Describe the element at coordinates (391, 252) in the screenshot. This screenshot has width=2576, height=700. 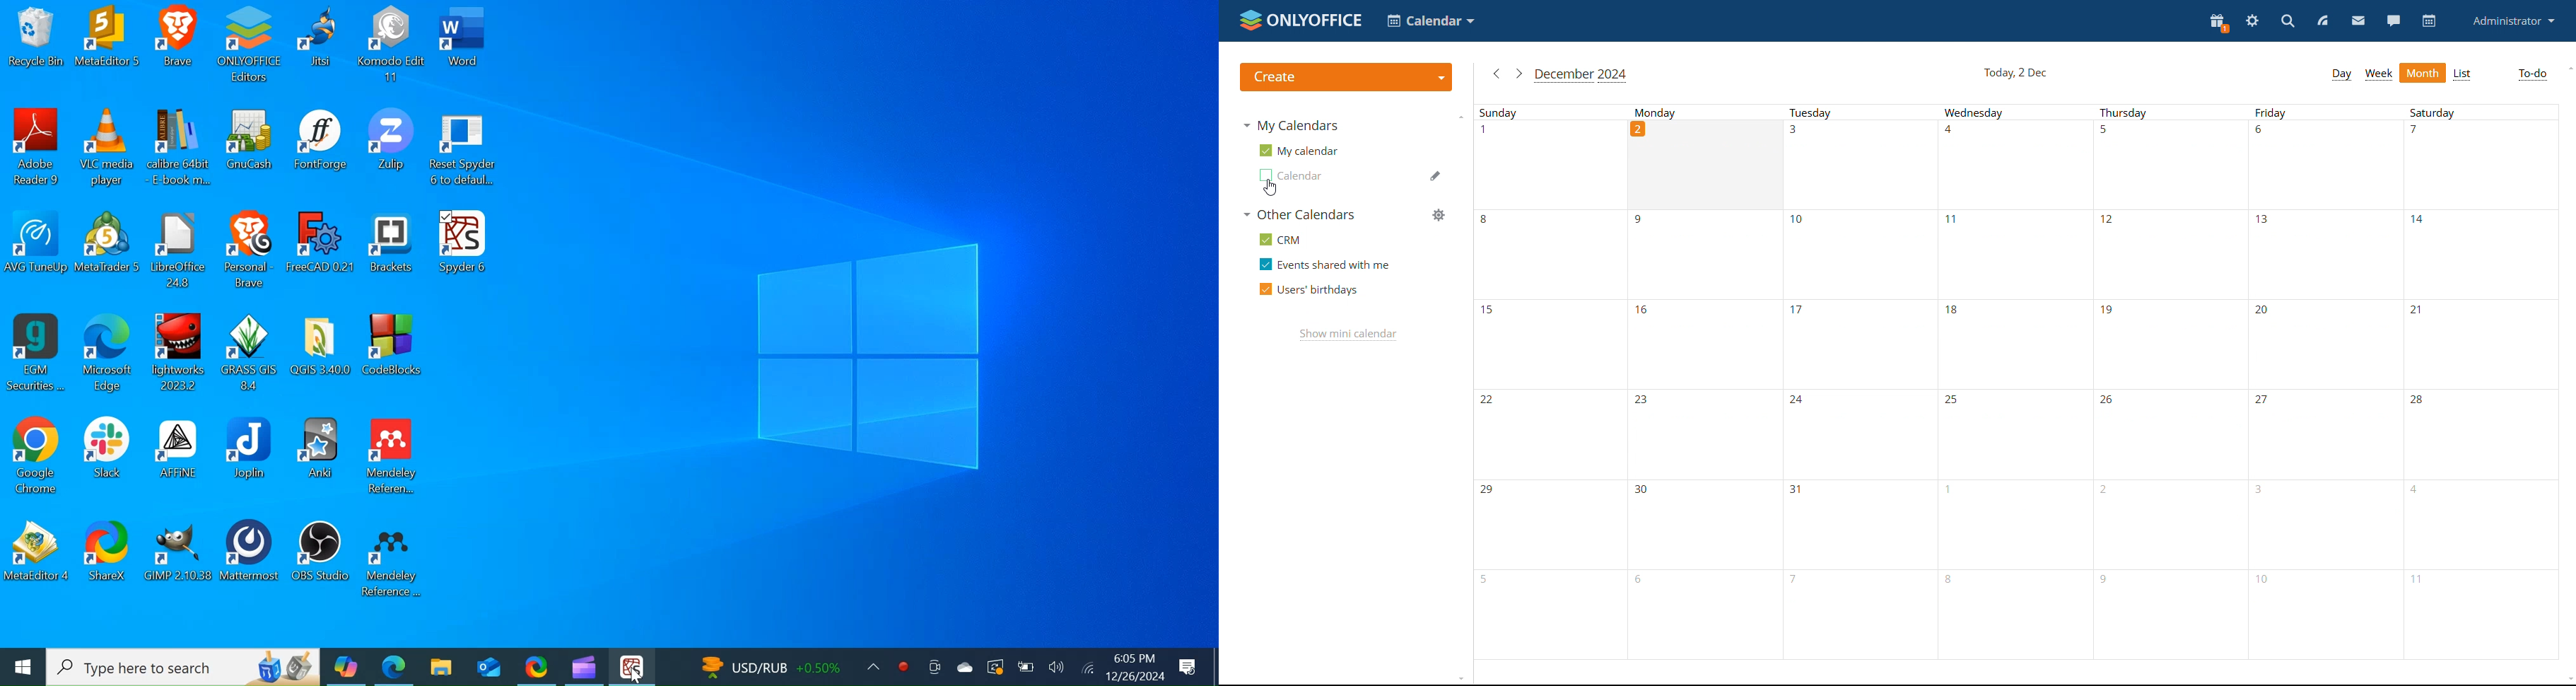
I see `Brackets Desktop Icon` at that location.